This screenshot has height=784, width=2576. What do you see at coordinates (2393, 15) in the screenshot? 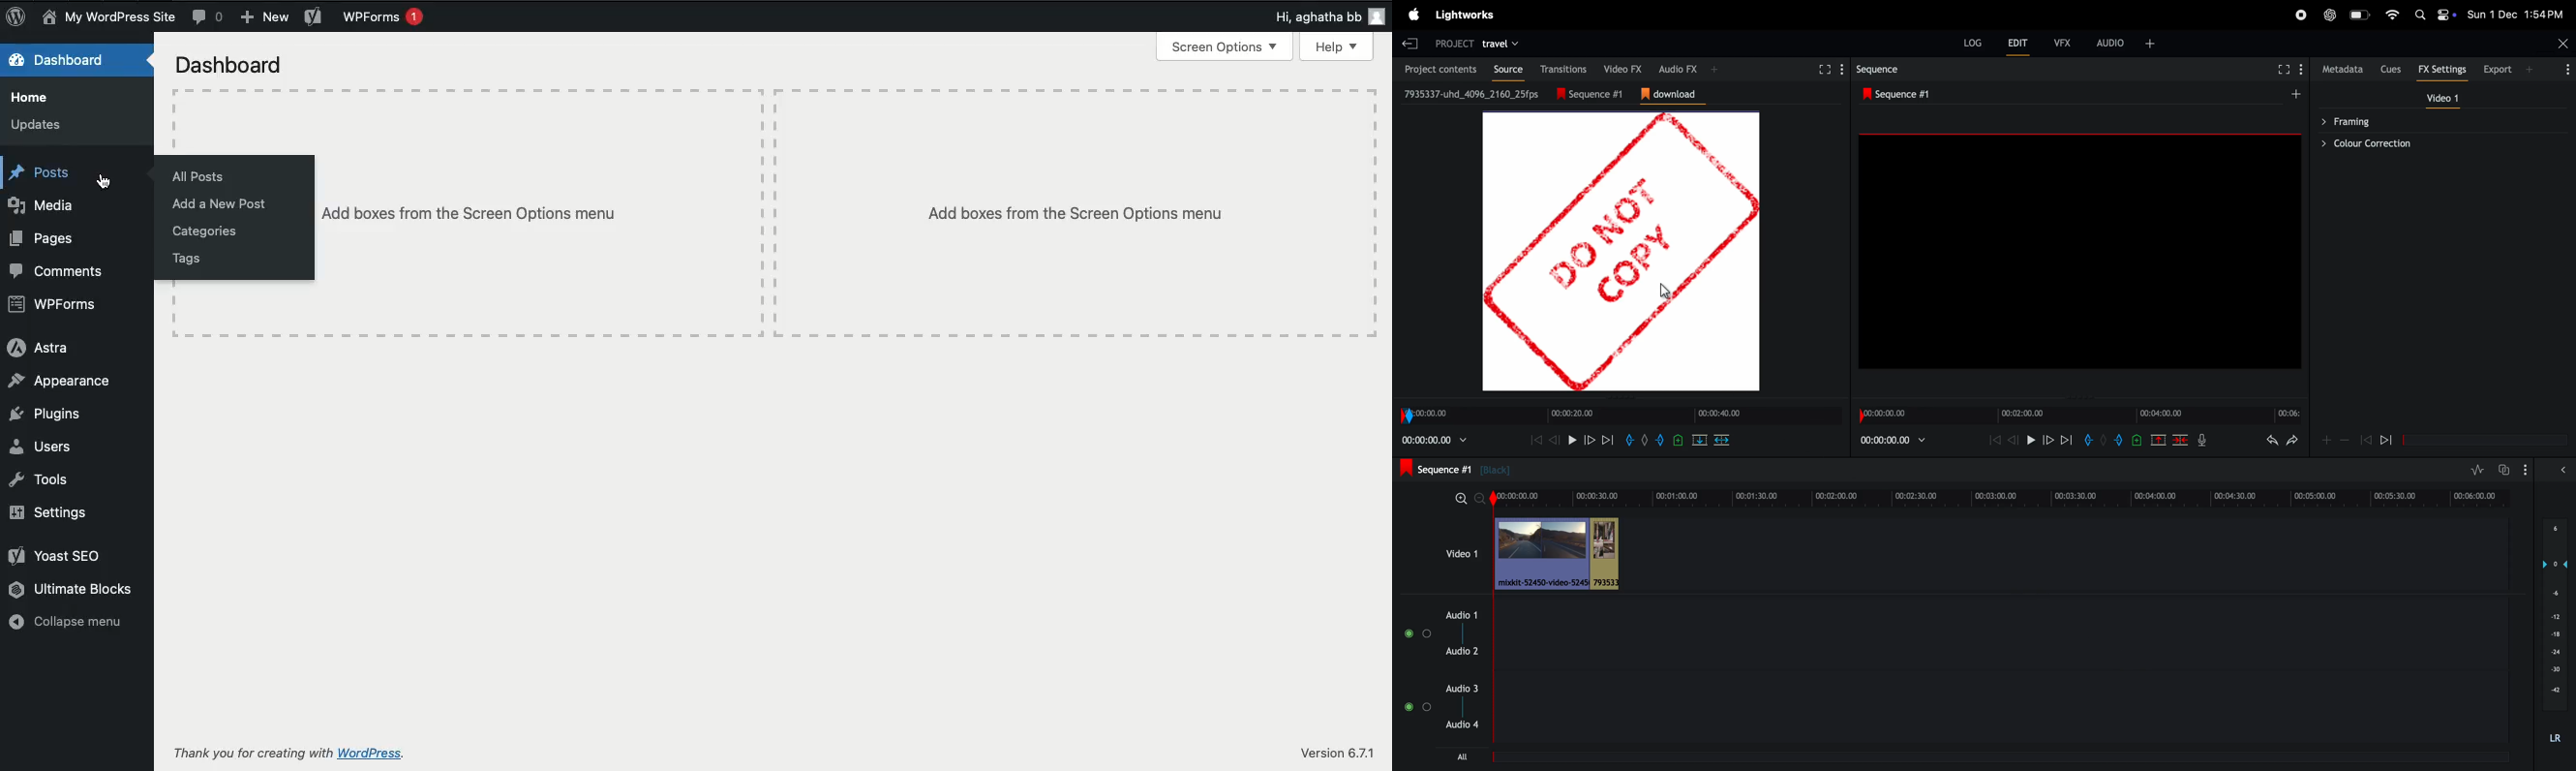
I see `wifi` at bounding box center [2393, 15].